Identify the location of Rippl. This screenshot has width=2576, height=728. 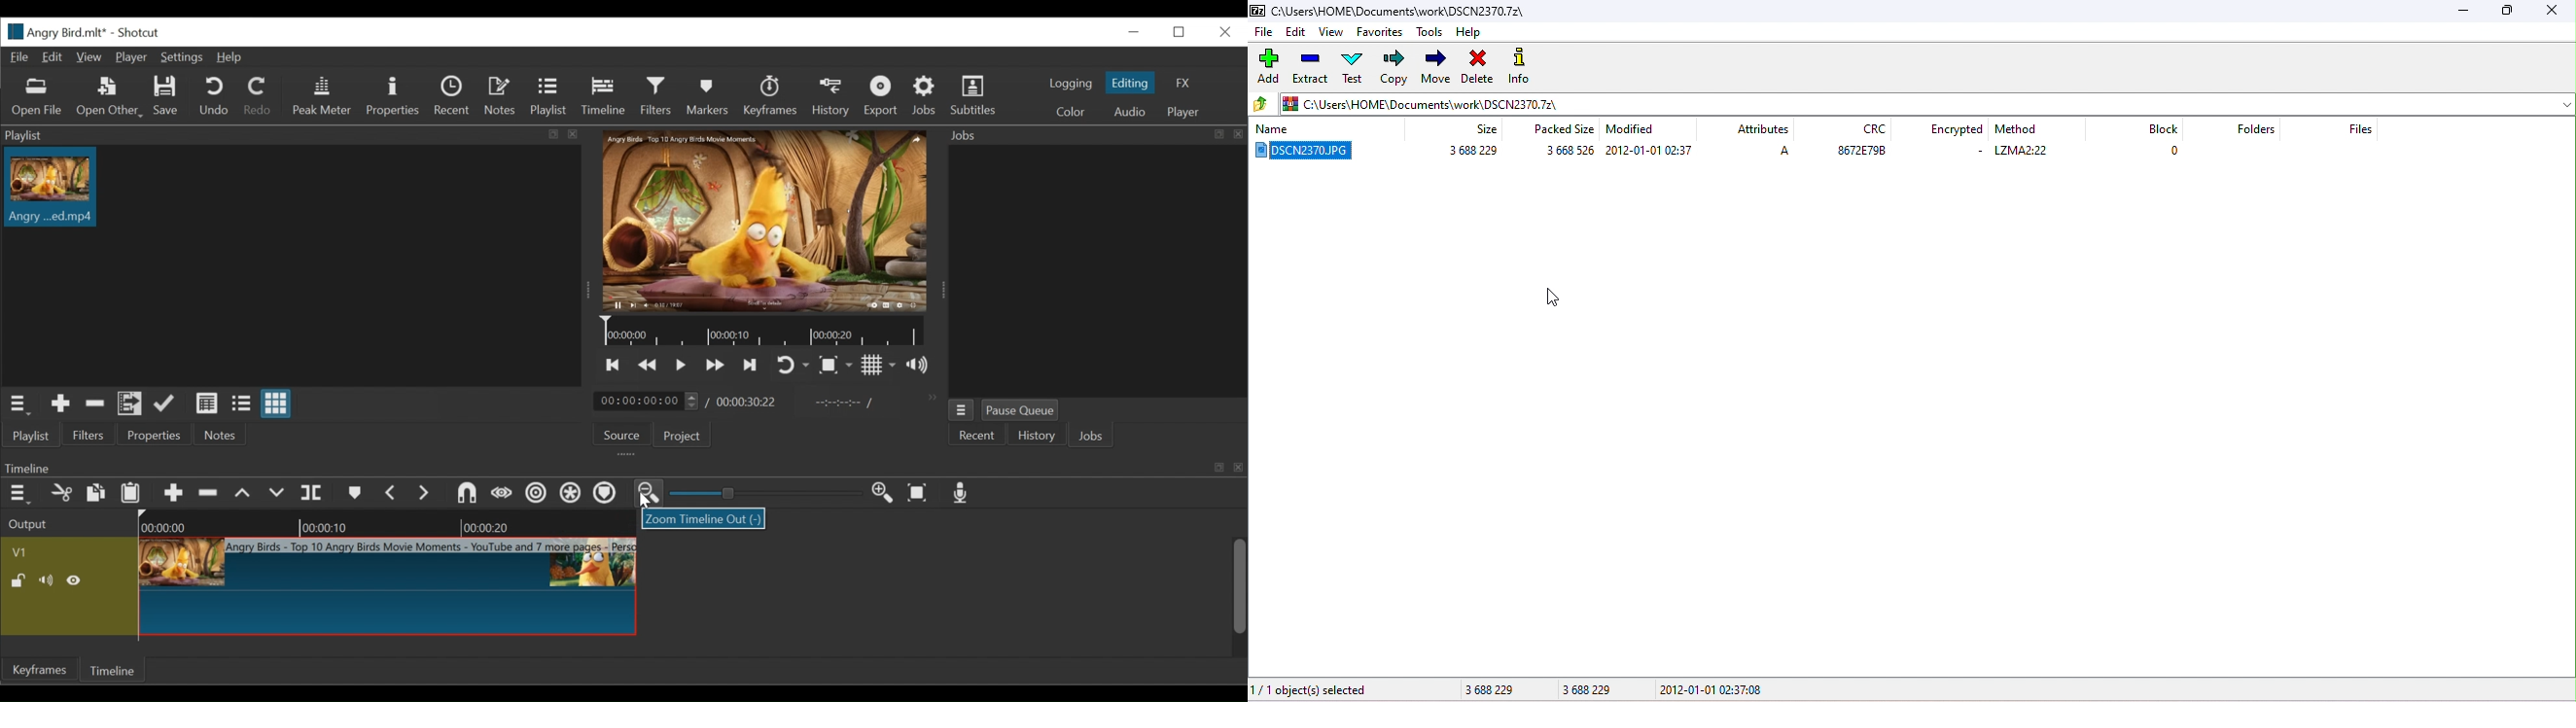
(539, 495).